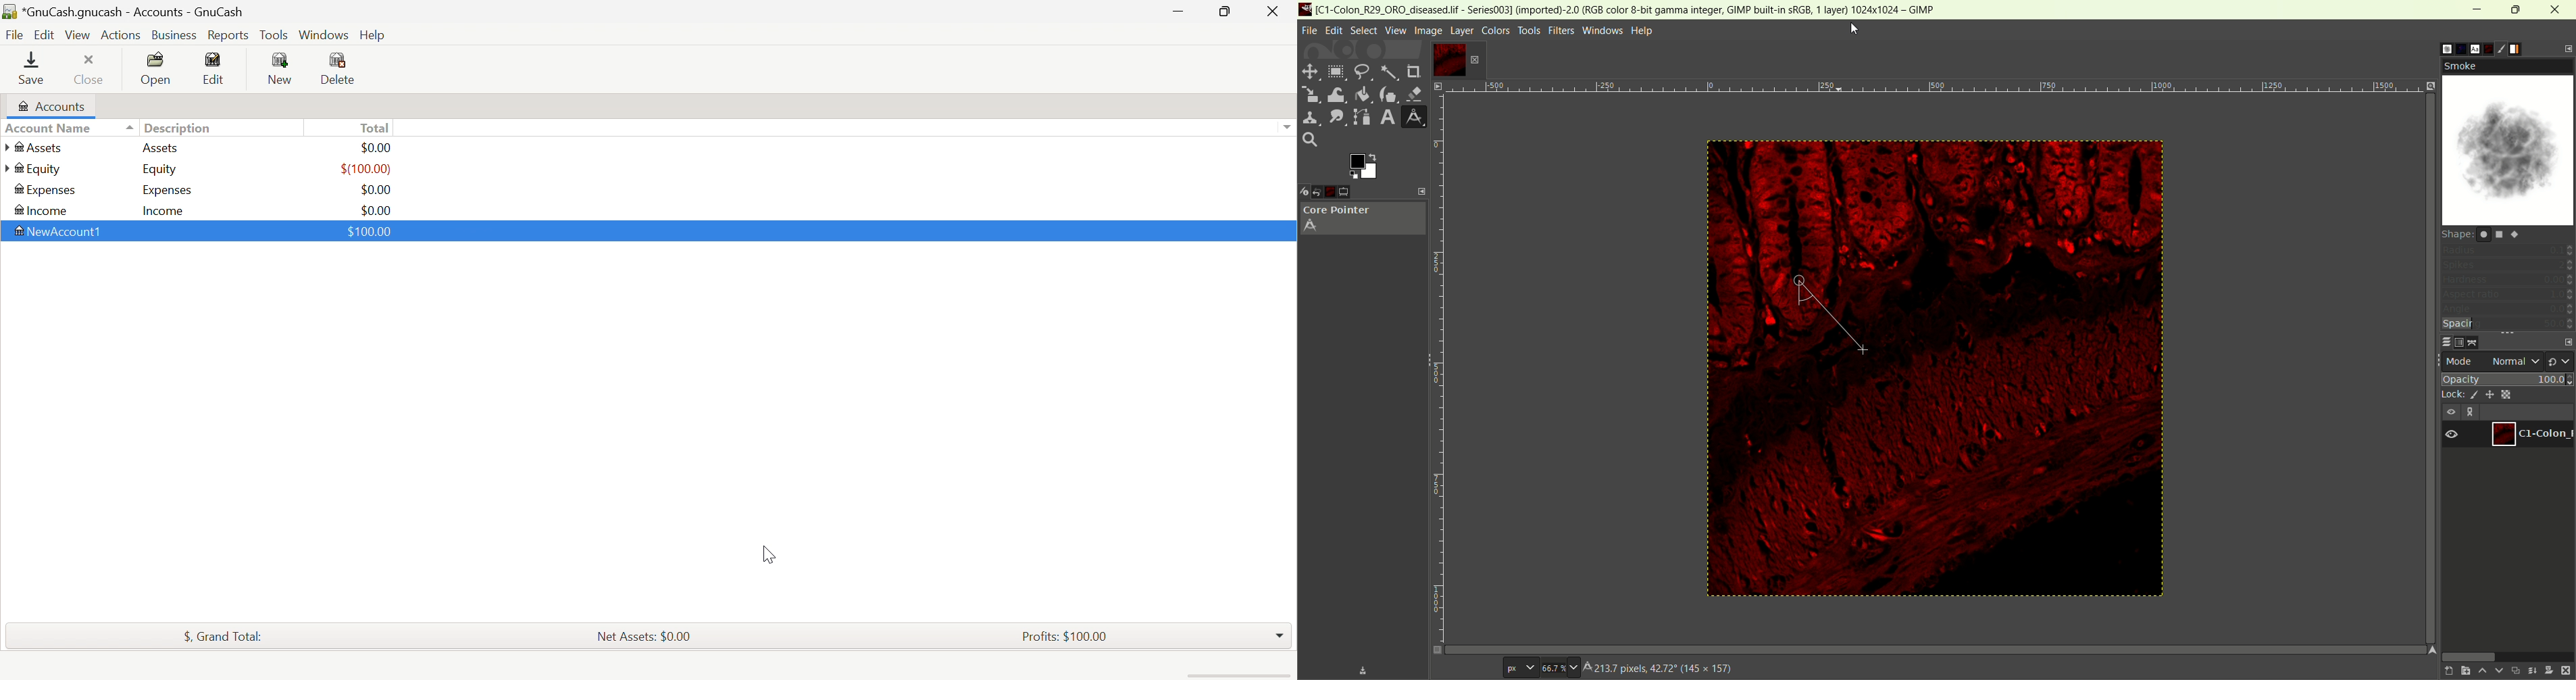 This screenshot has width=2576, height=700. I want to click on duplicate layer, so click(2516, 670).